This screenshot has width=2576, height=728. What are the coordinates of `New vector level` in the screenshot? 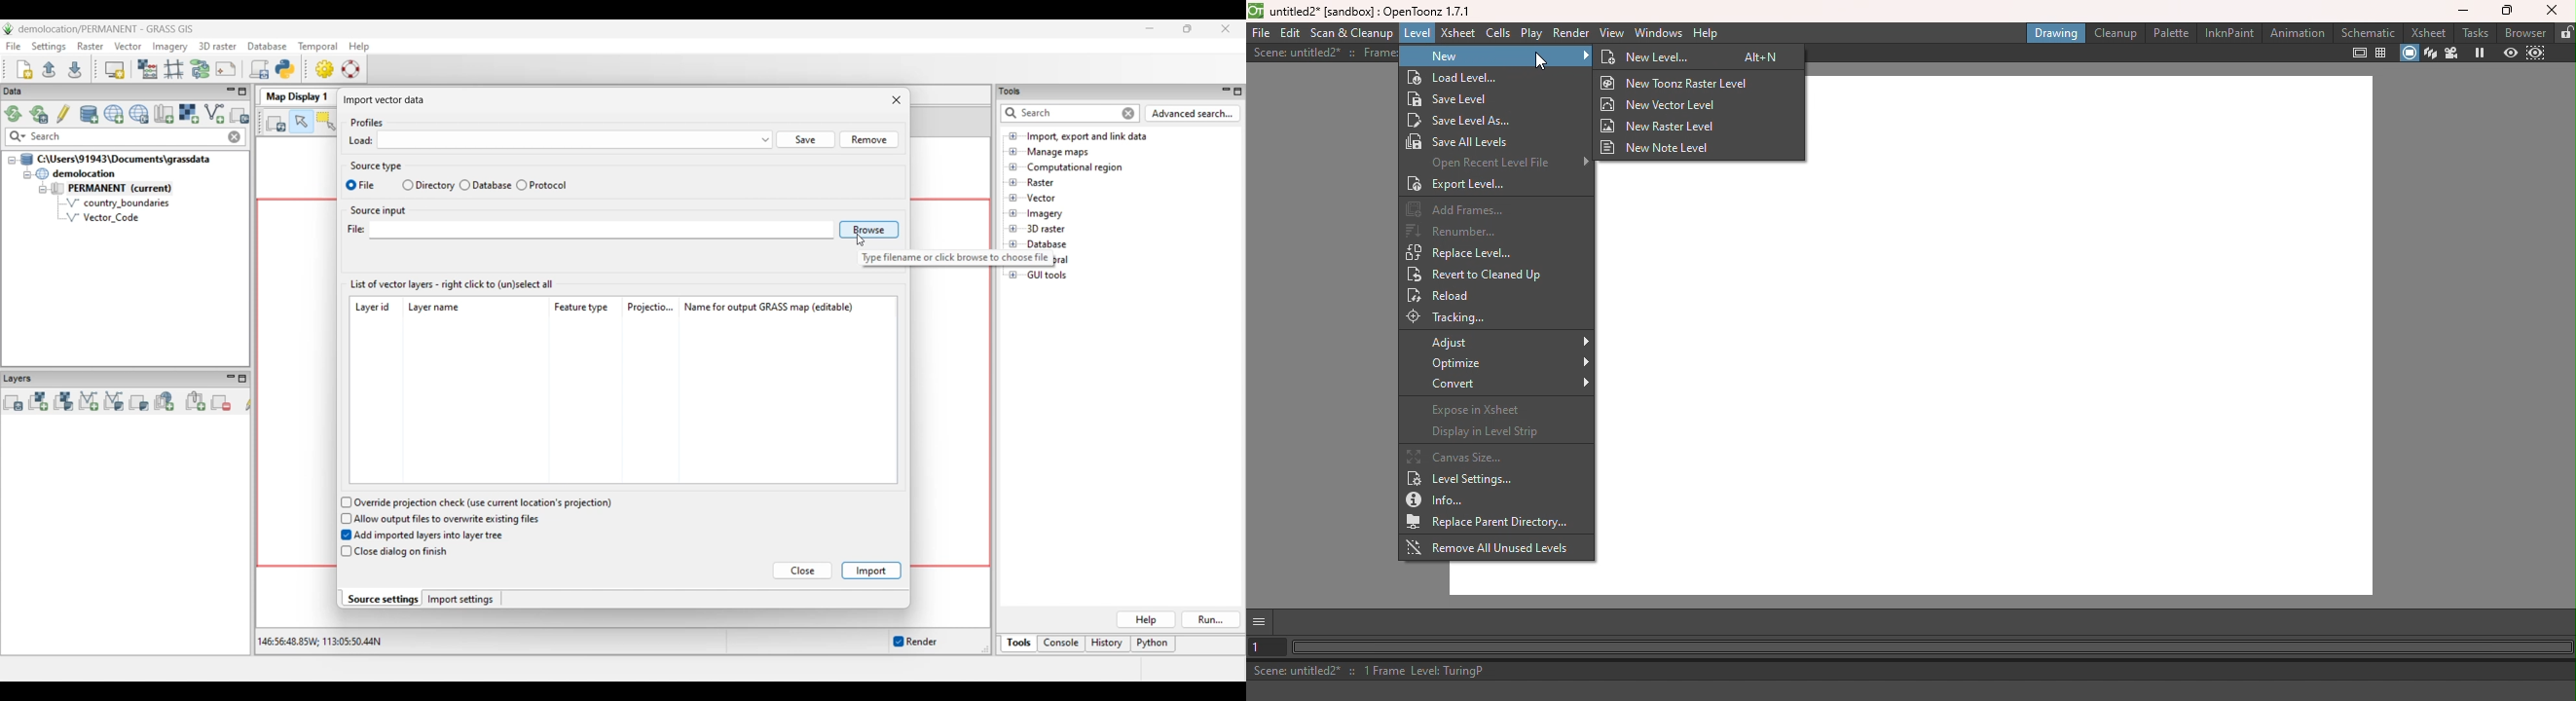 It's located at (1663, 105).